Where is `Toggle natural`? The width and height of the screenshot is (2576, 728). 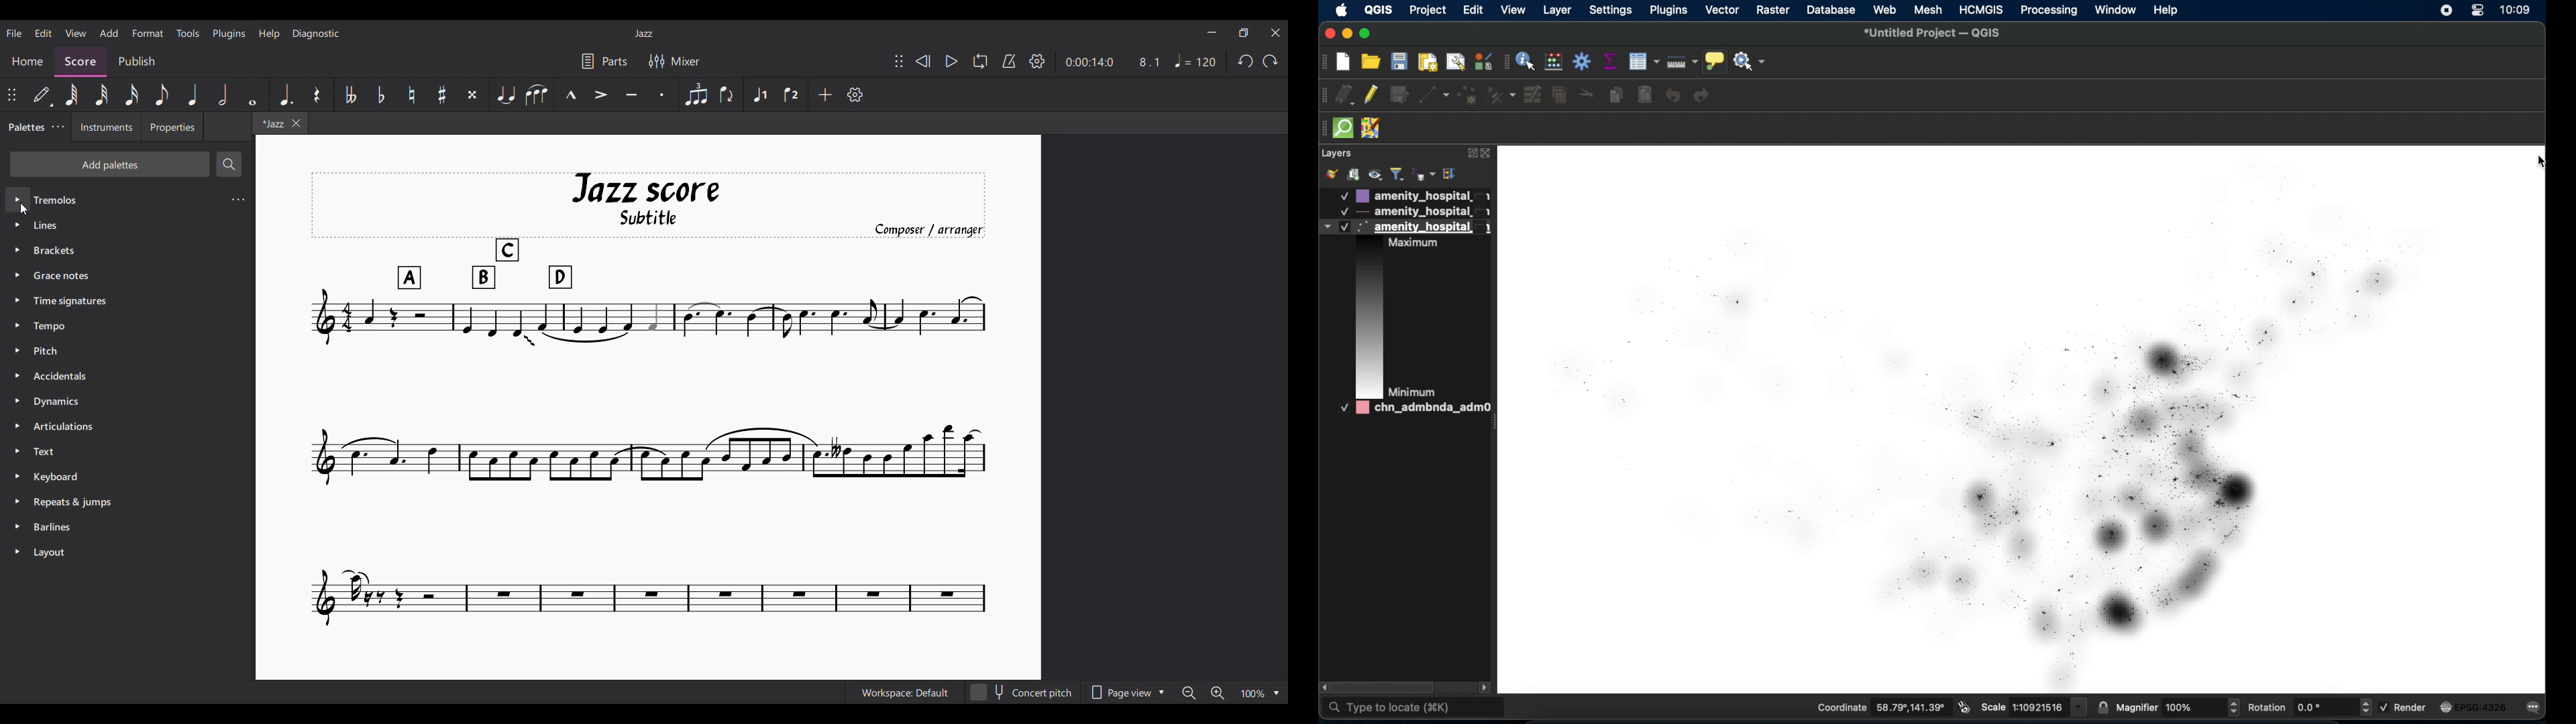
Toggle natural is located at coordinates (412, 95).